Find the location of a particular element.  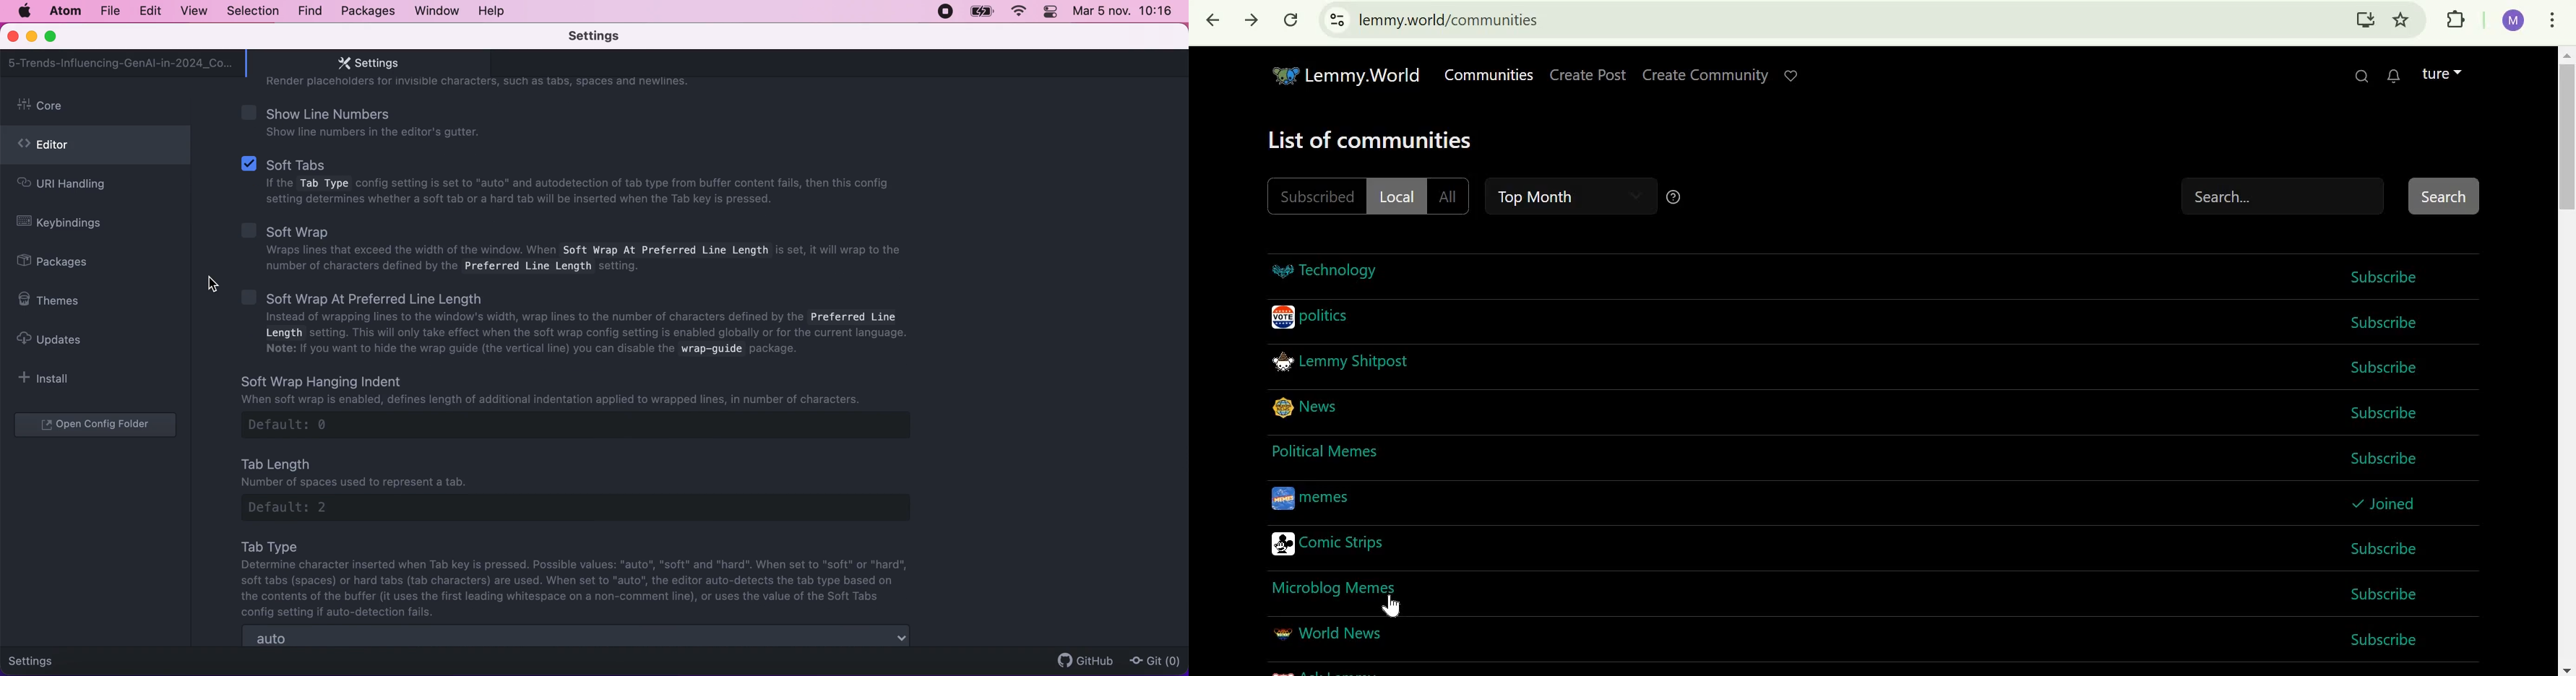

settings is located at coordinates (38, 659).